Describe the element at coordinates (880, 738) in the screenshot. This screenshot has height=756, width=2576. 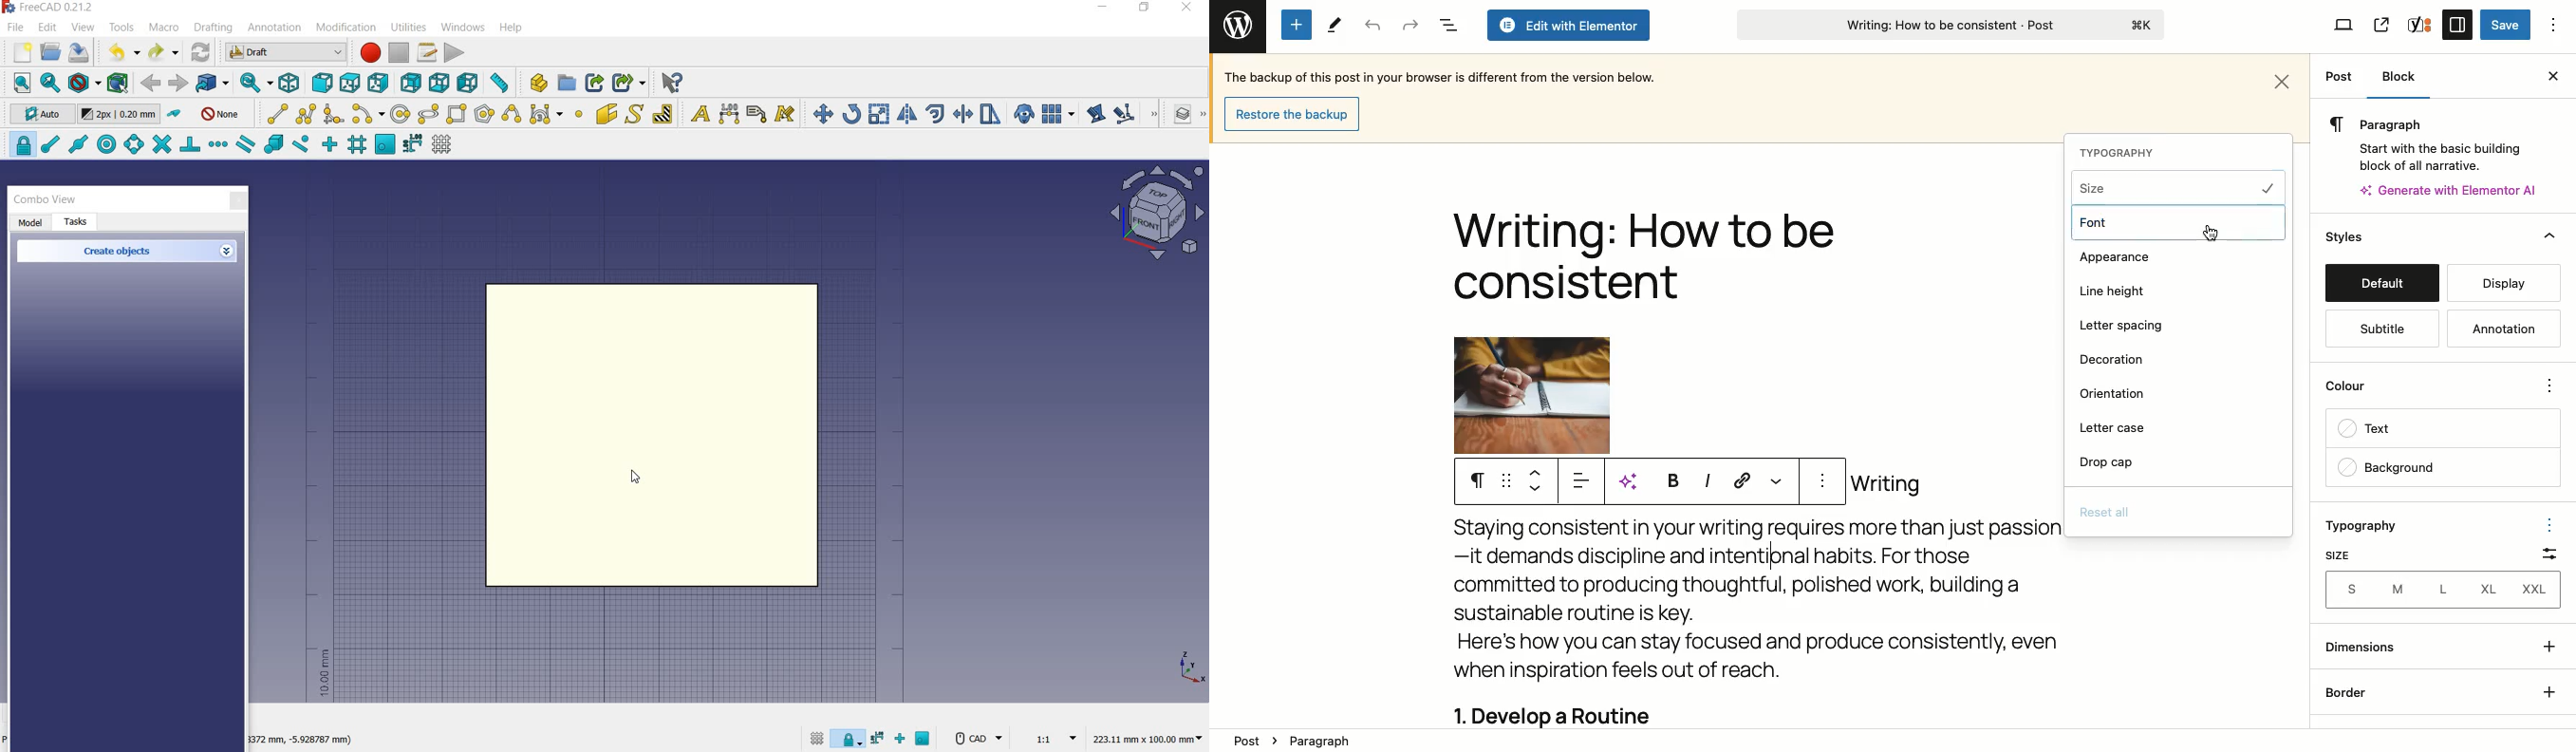
I see `snapdimensions` at that location.